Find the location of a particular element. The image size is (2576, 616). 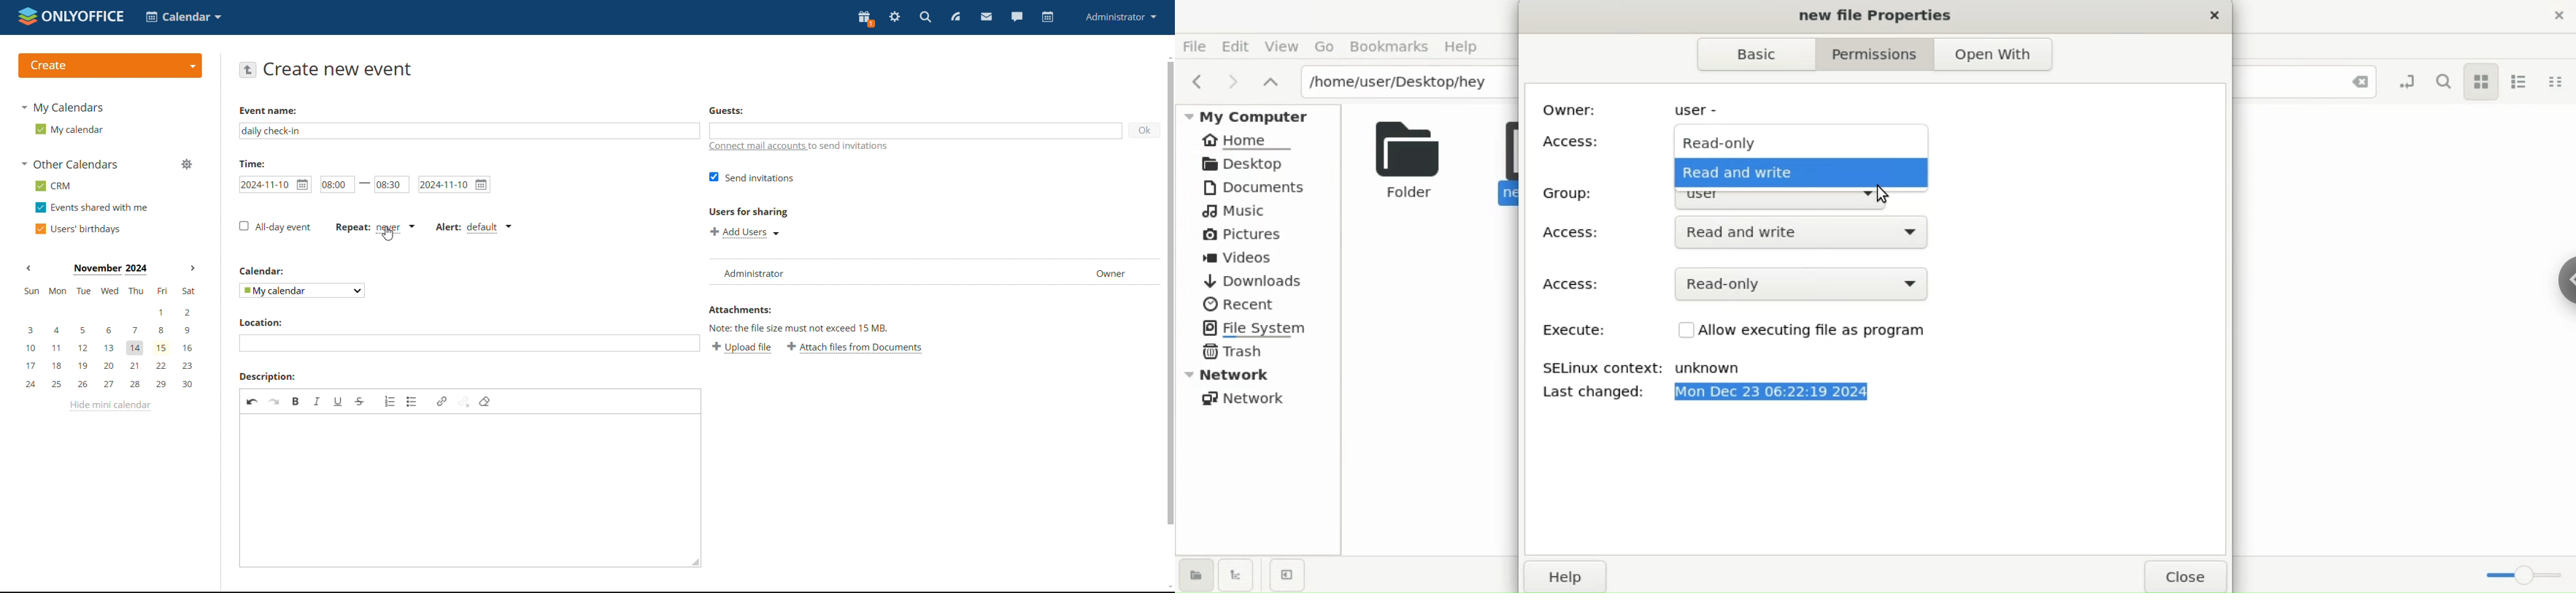

bold is located at coordinates (296, 401).